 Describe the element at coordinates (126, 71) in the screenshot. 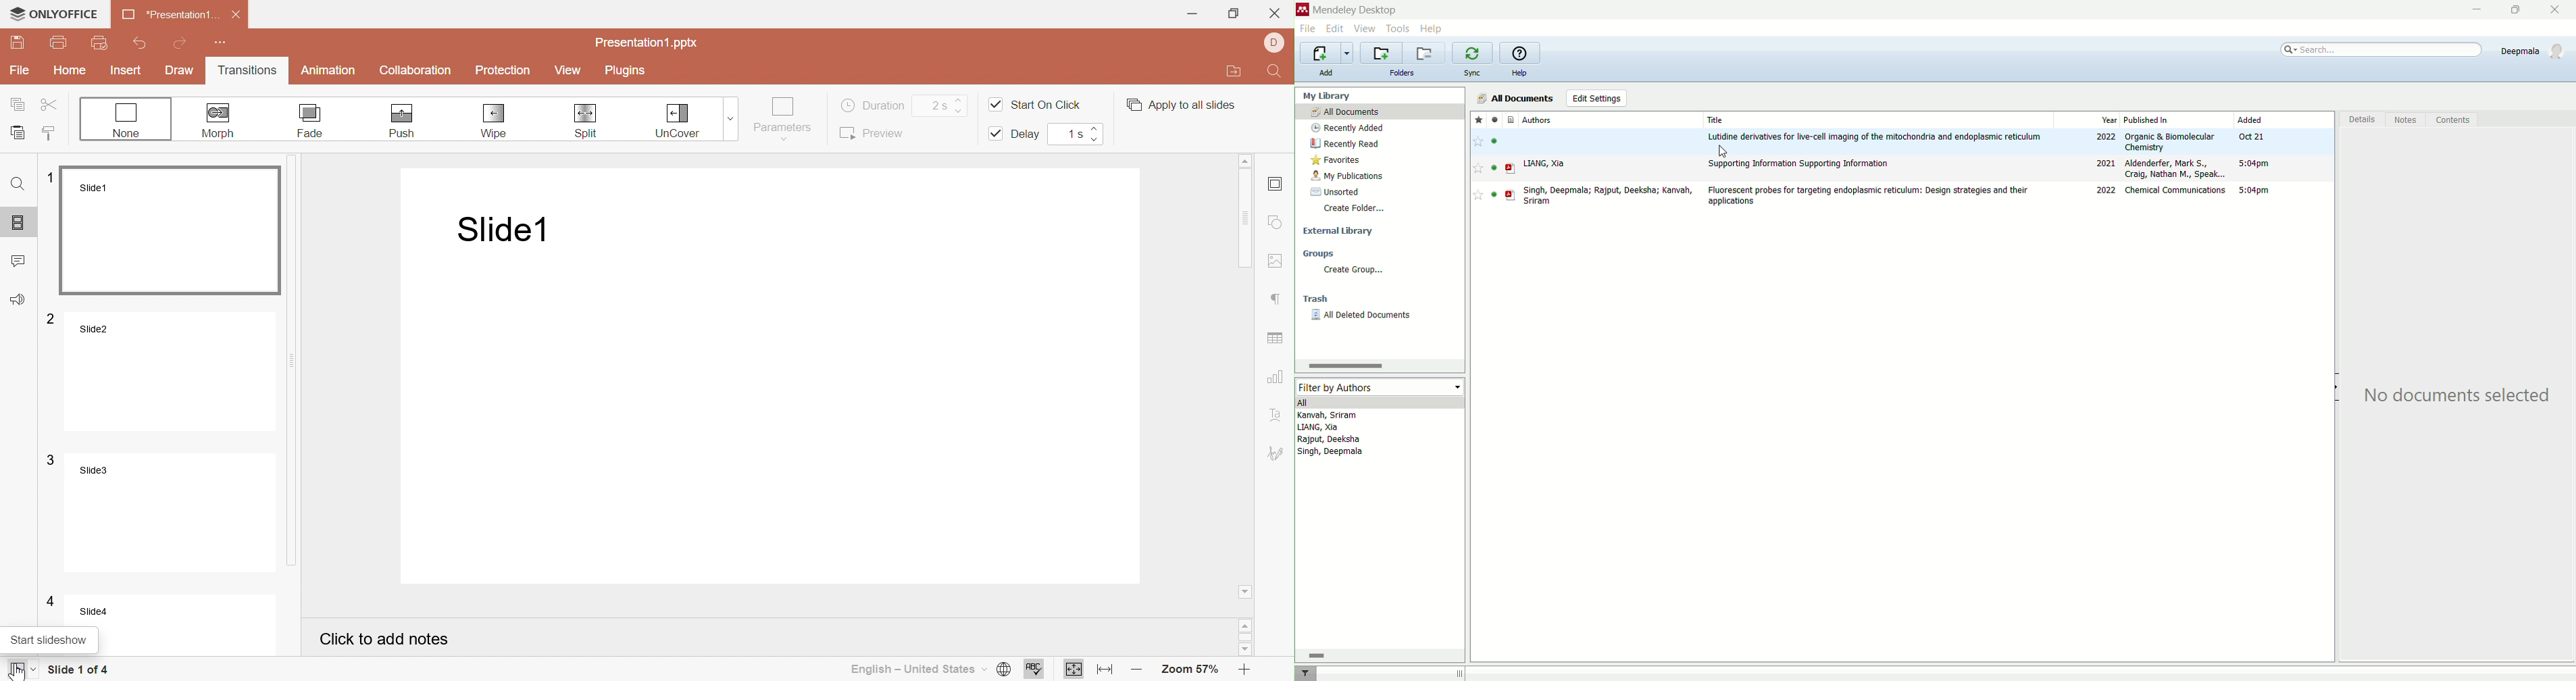

I see `Insert` at that location.